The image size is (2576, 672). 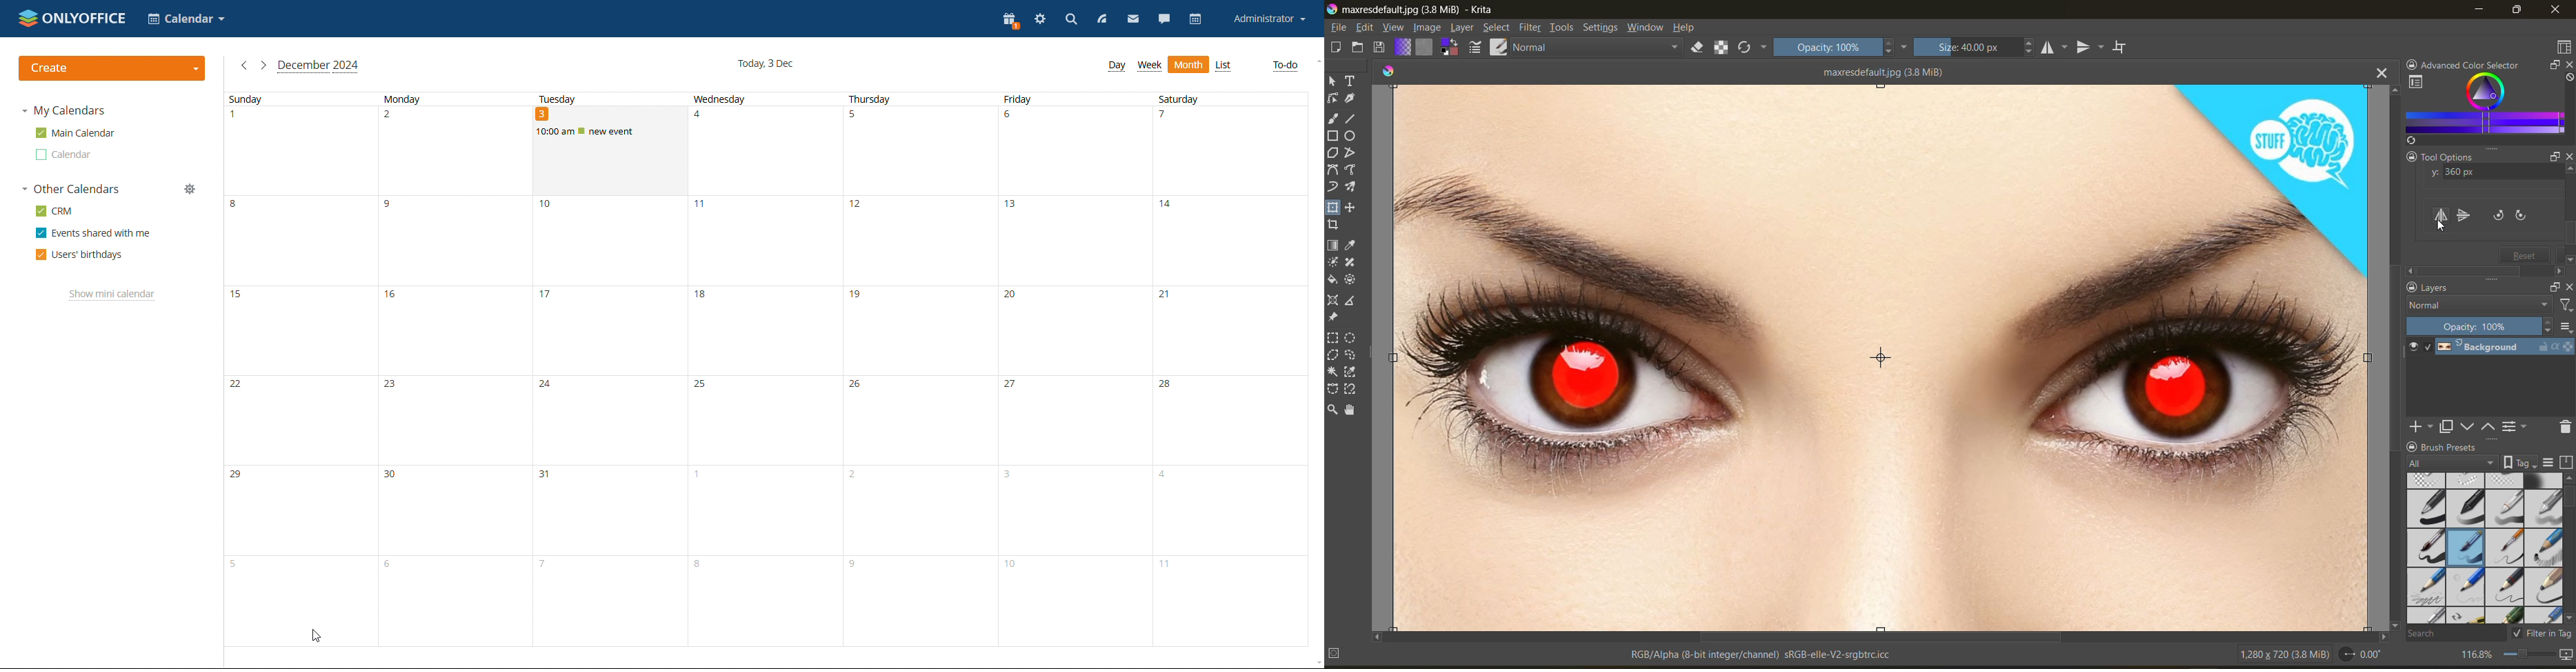 What do you see at coordinates (2392, 356) in the screenshot?
I see `vertical scroll bar` at bounding box center [2392, 356].